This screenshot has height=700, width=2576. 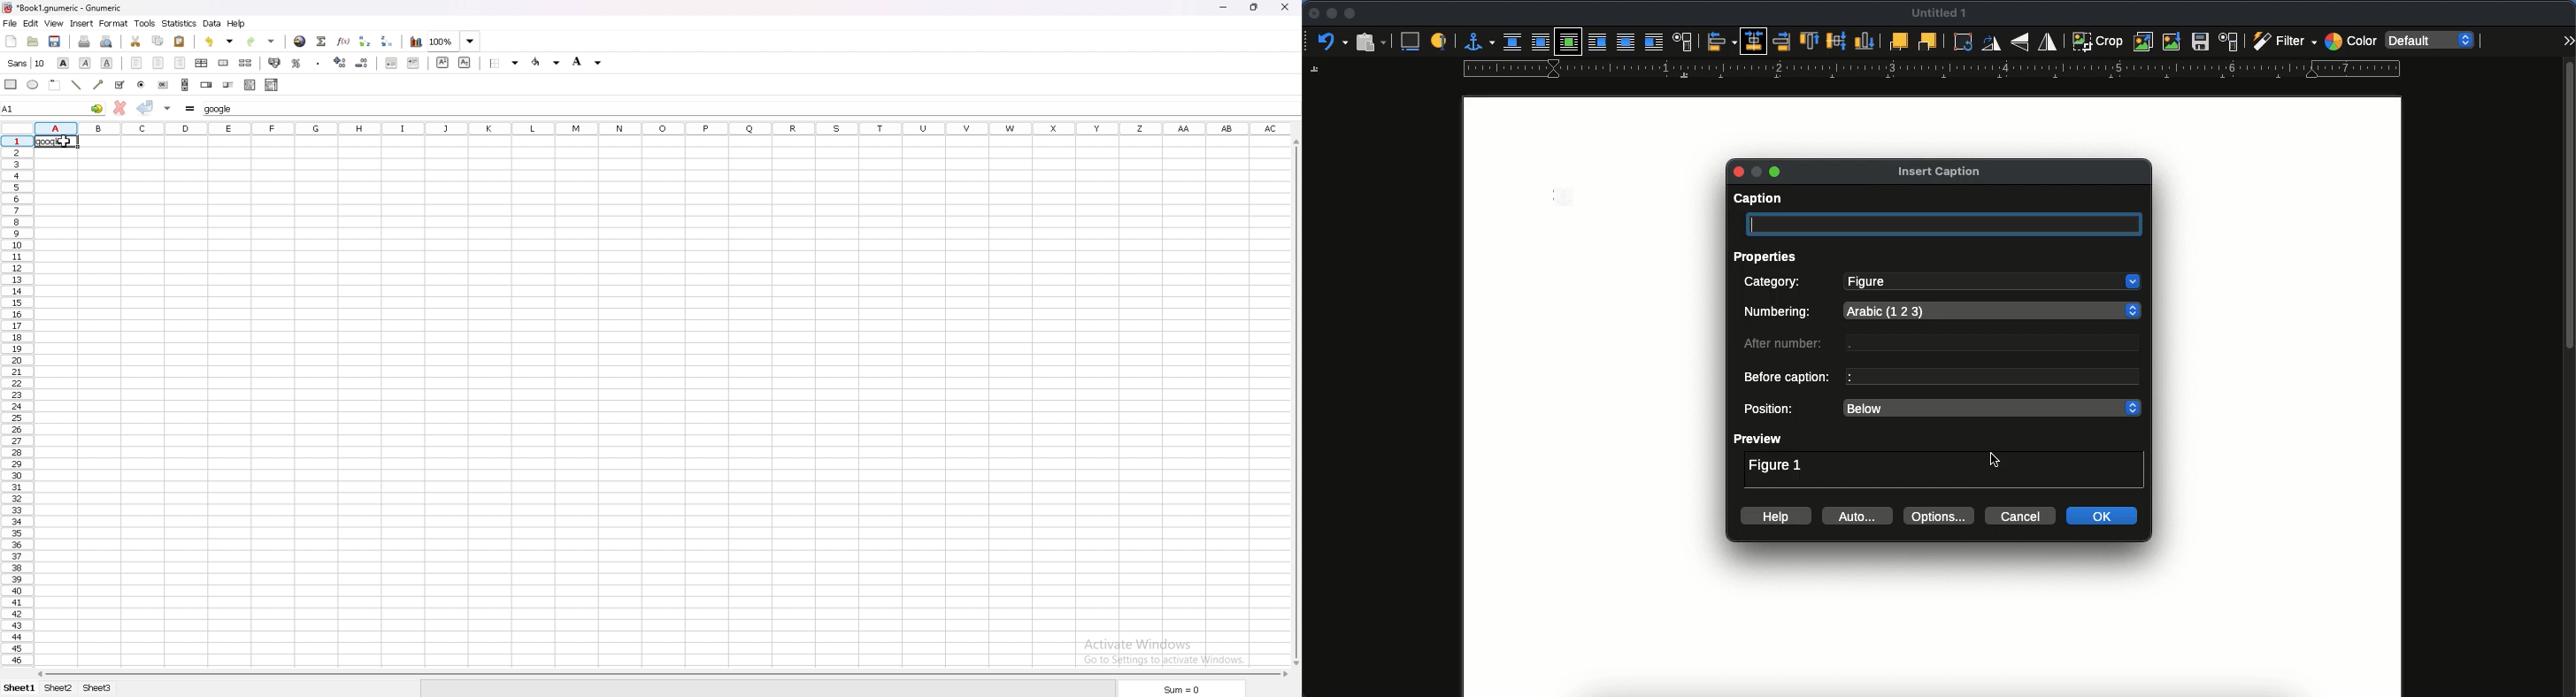 What do you see at coordinates (108, 41) in the screenshot?
I see `print preview` at bounding box center [108, 41].